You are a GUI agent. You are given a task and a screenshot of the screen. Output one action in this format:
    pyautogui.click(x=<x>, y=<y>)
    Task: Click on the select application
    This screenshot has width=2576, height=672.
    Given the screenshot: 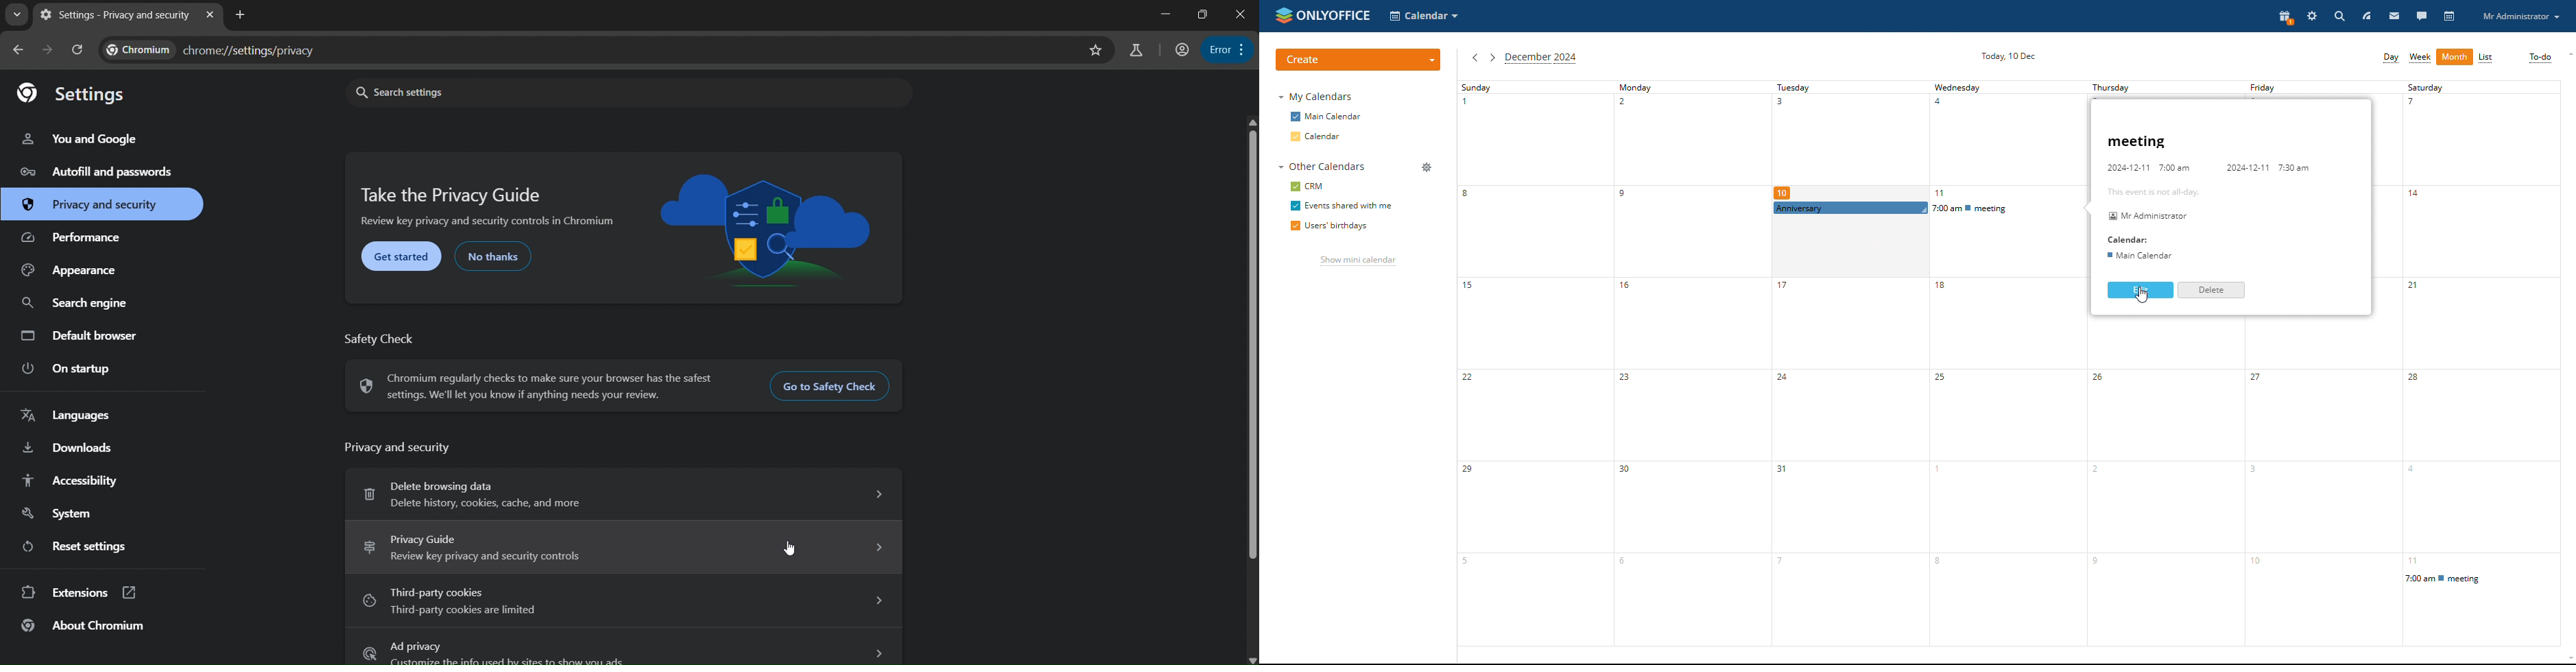 What is the action you would take?
    pyautogui.click(x=1424, y=16)
    